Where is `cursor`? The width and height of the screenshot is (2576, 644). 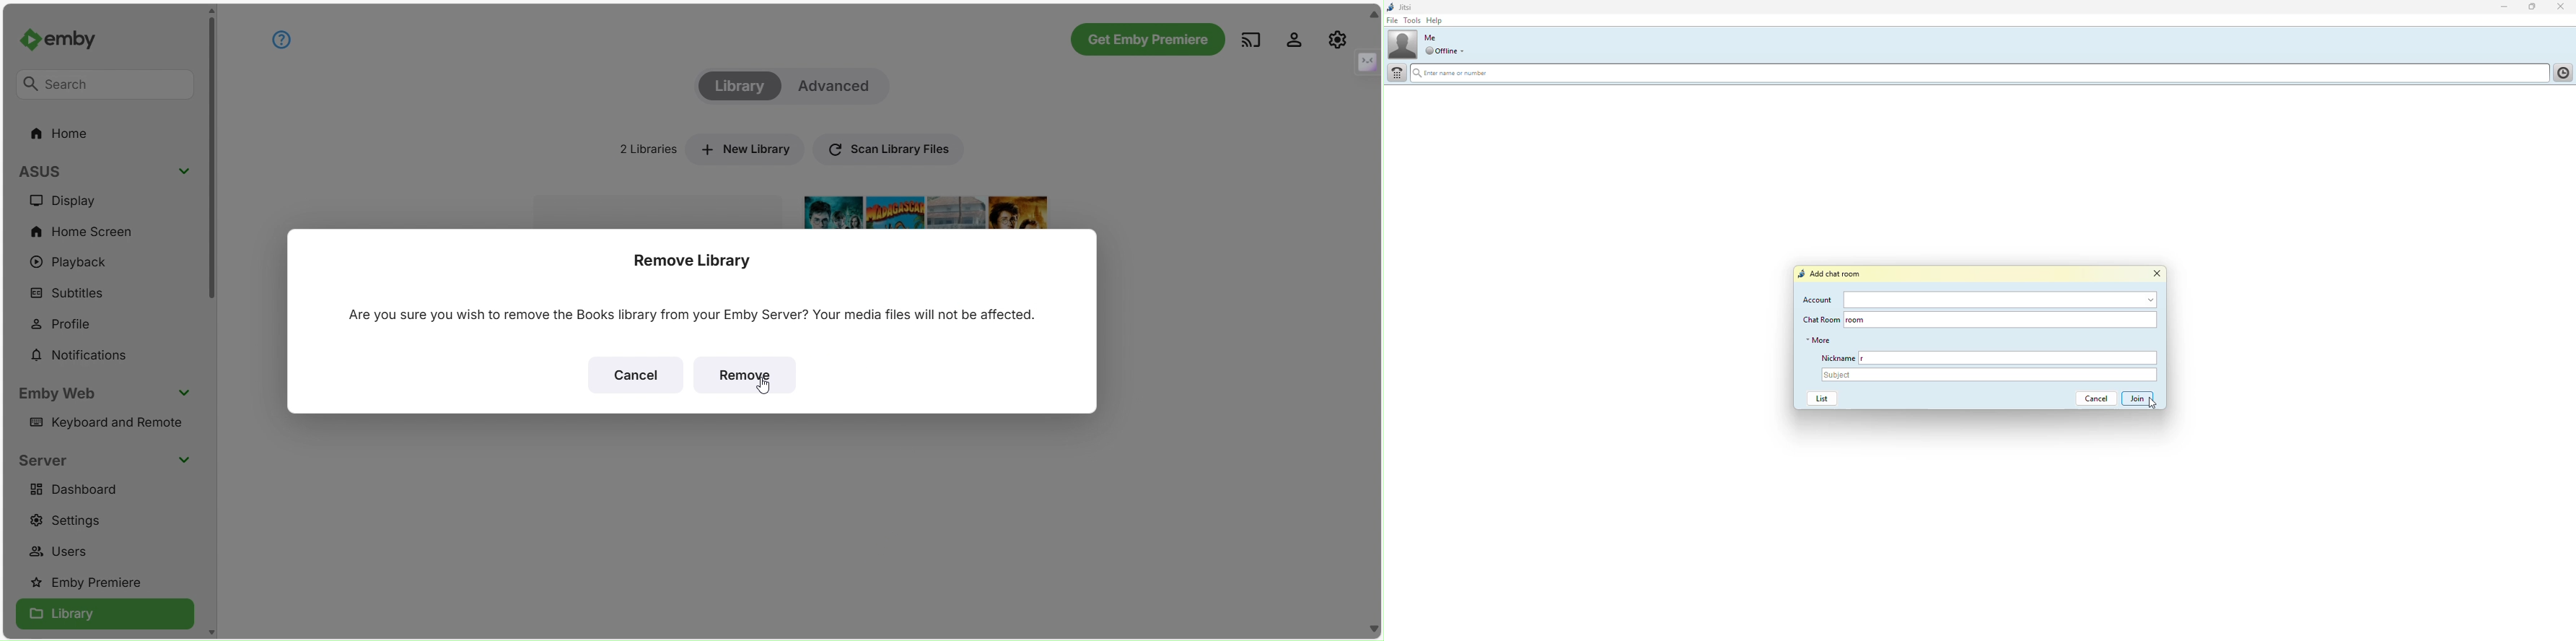 cursor is located at coordinates (2150, 404).